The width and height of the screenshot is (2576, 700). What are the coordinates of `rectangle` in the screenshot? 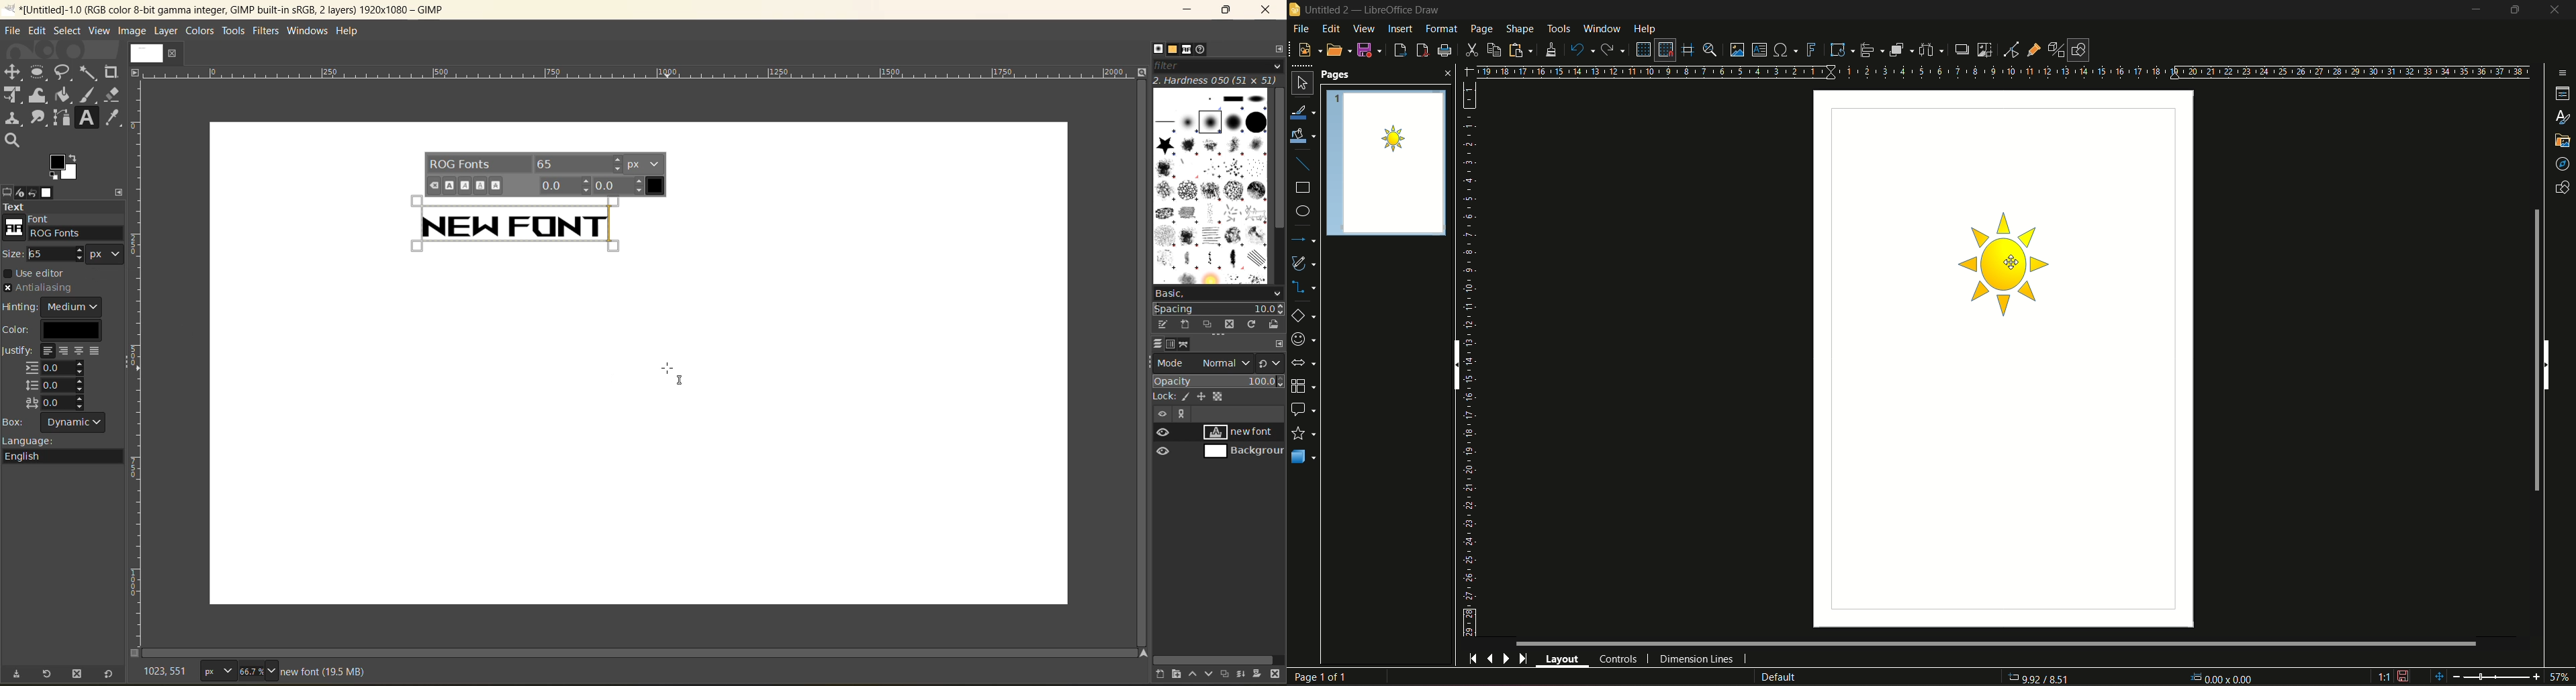 It's located at (1301, 188).